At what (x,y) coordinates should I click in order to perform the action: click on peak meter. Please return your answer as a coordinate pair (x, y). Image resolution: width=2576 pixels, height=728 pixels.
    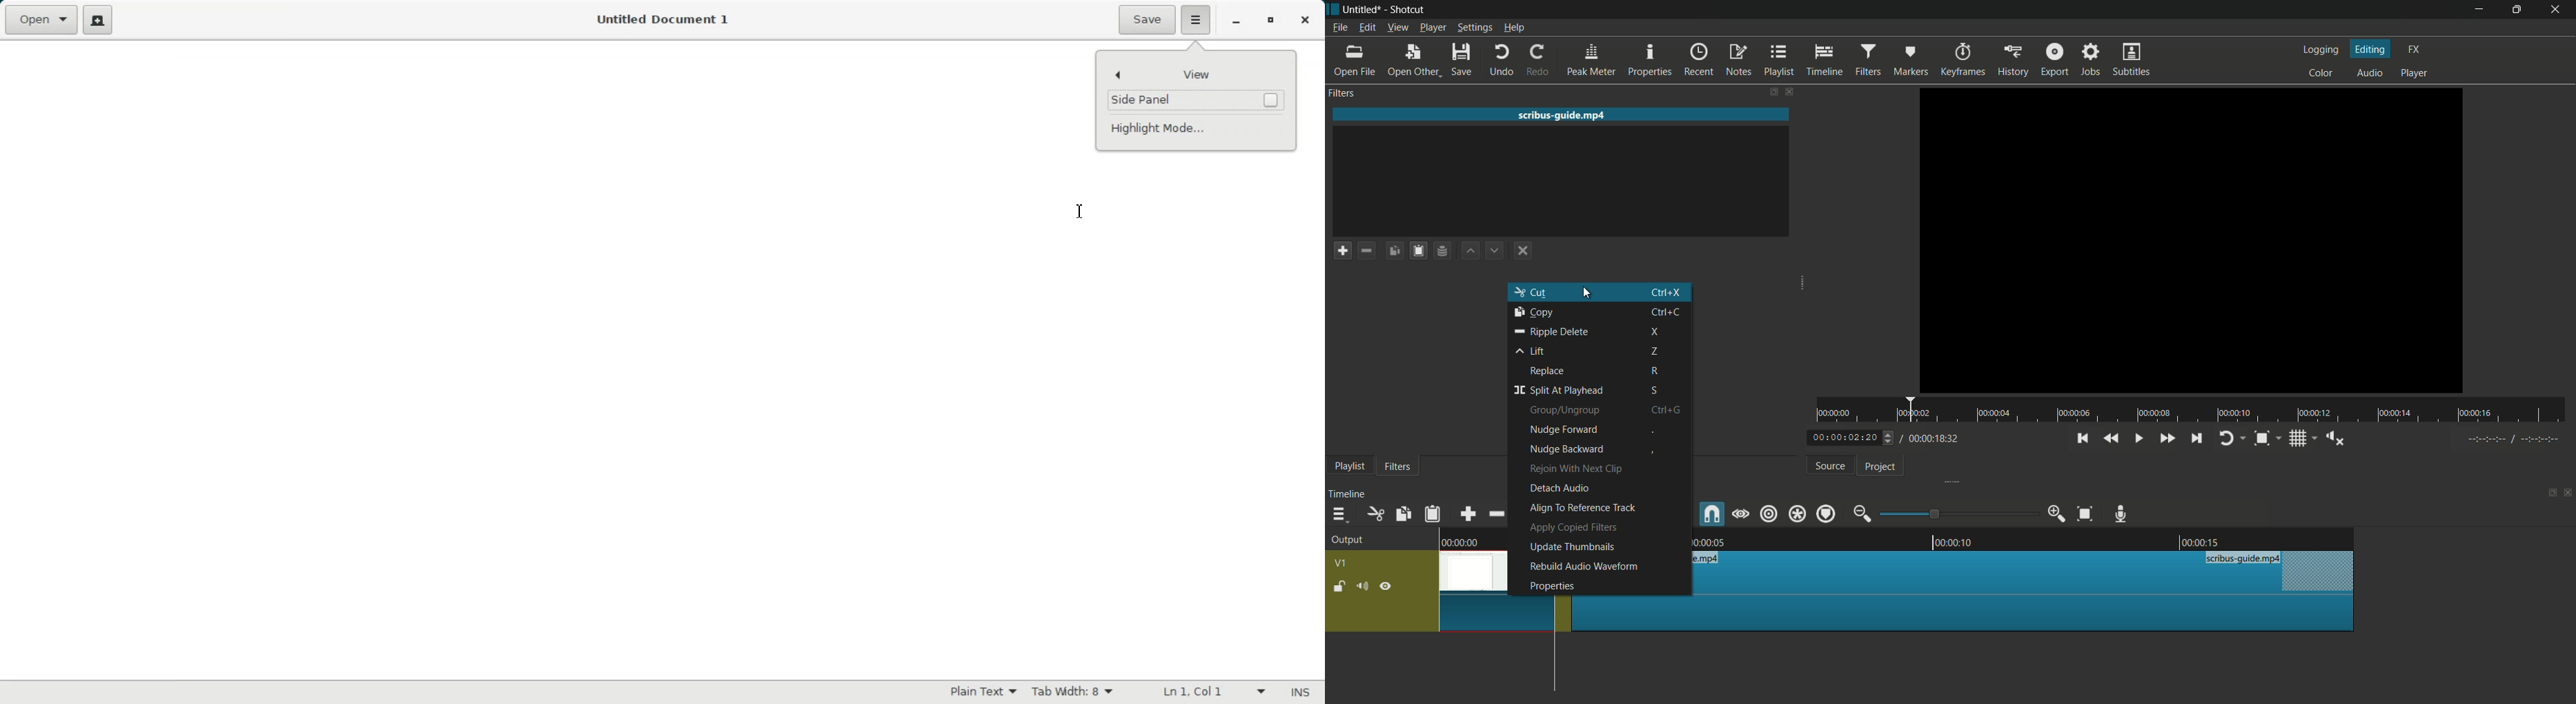
    Looking at the image, I should click on (1592, 59).